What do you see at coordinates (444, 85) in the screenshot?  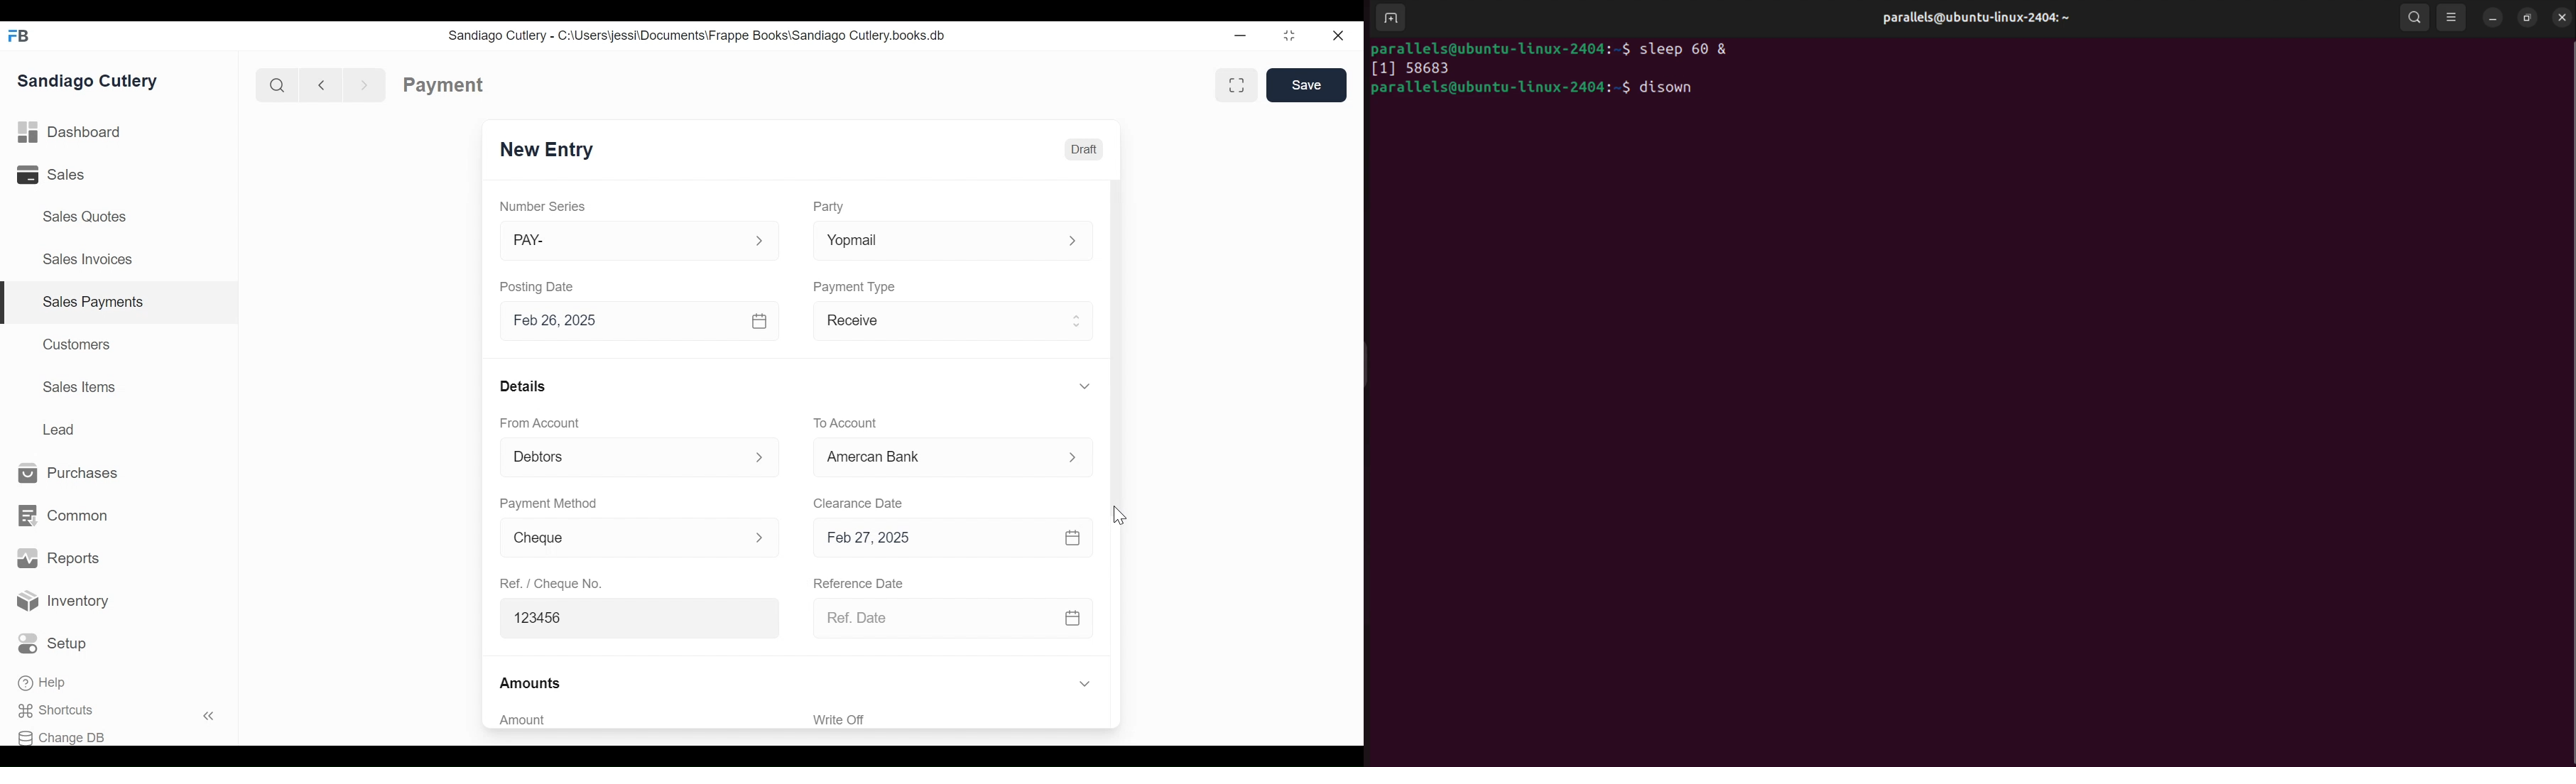 I see `Payment` at bounding box center [444, 85].